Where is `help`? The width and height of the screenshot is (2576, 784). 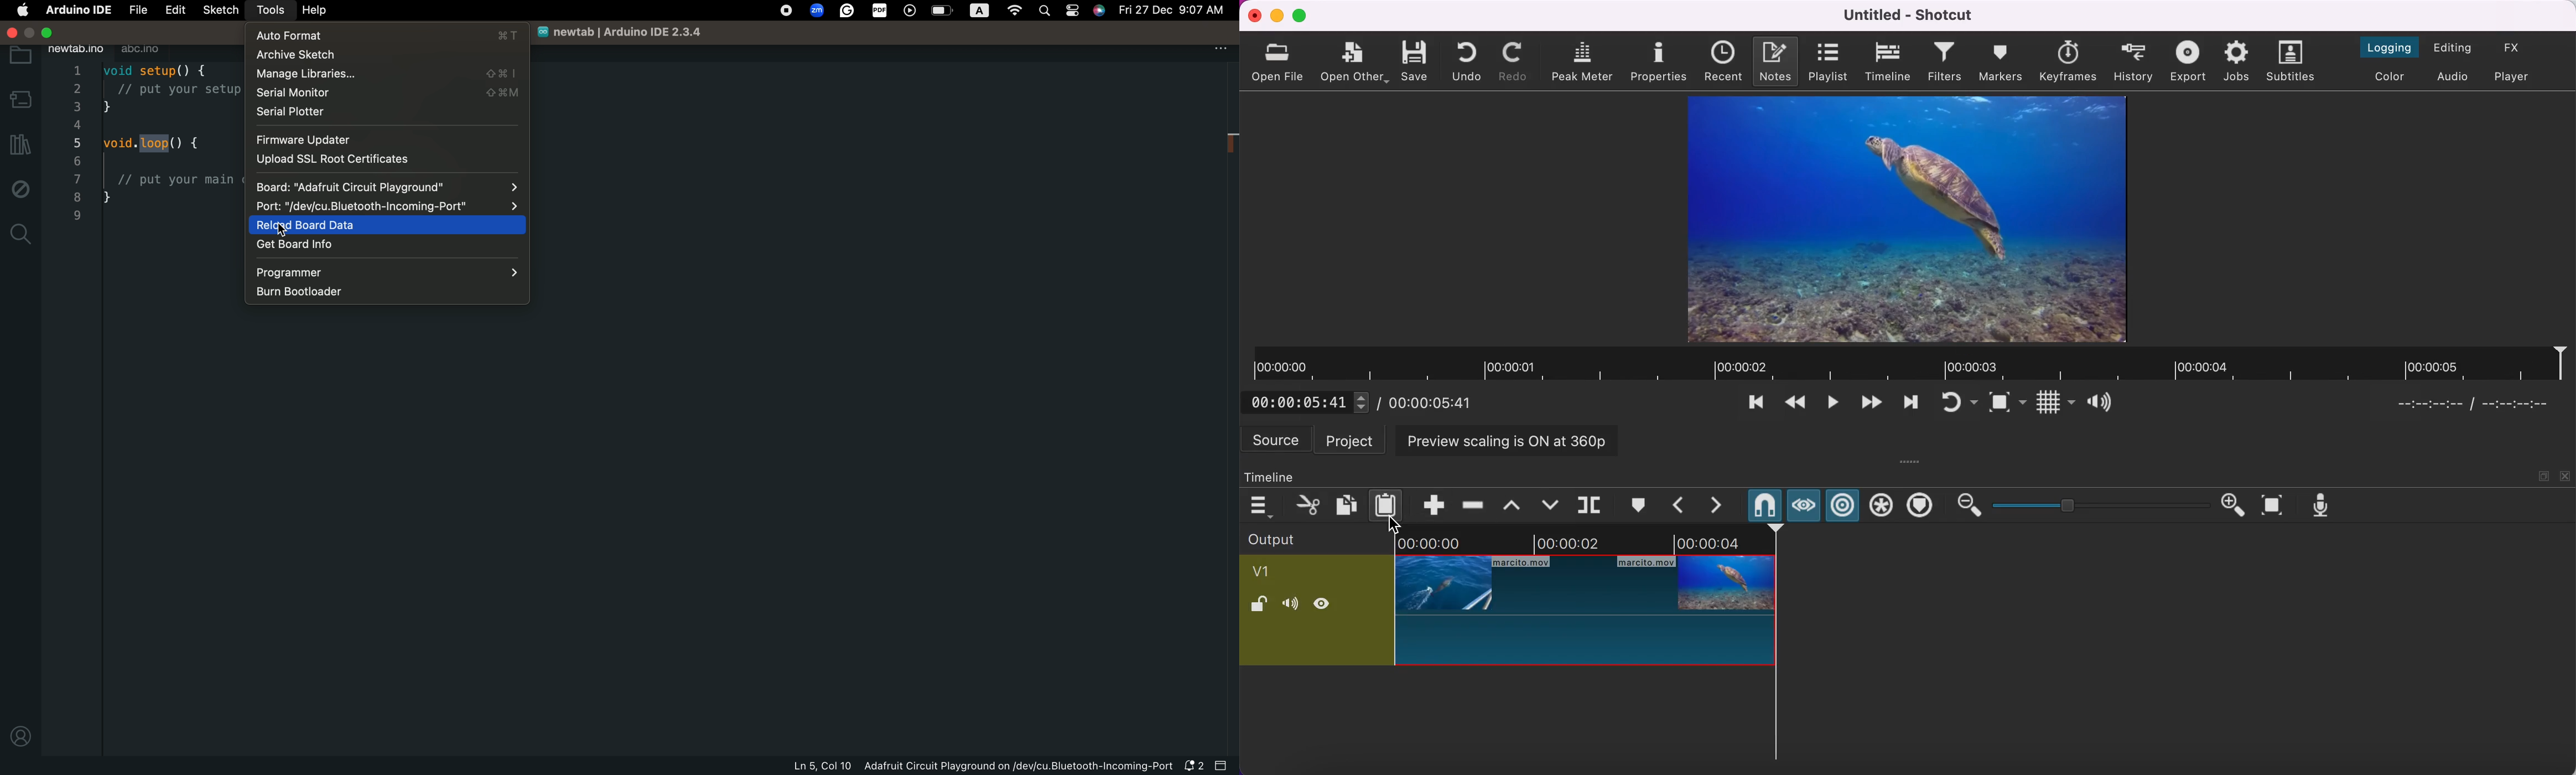
help is located at coordinates (321, 9).